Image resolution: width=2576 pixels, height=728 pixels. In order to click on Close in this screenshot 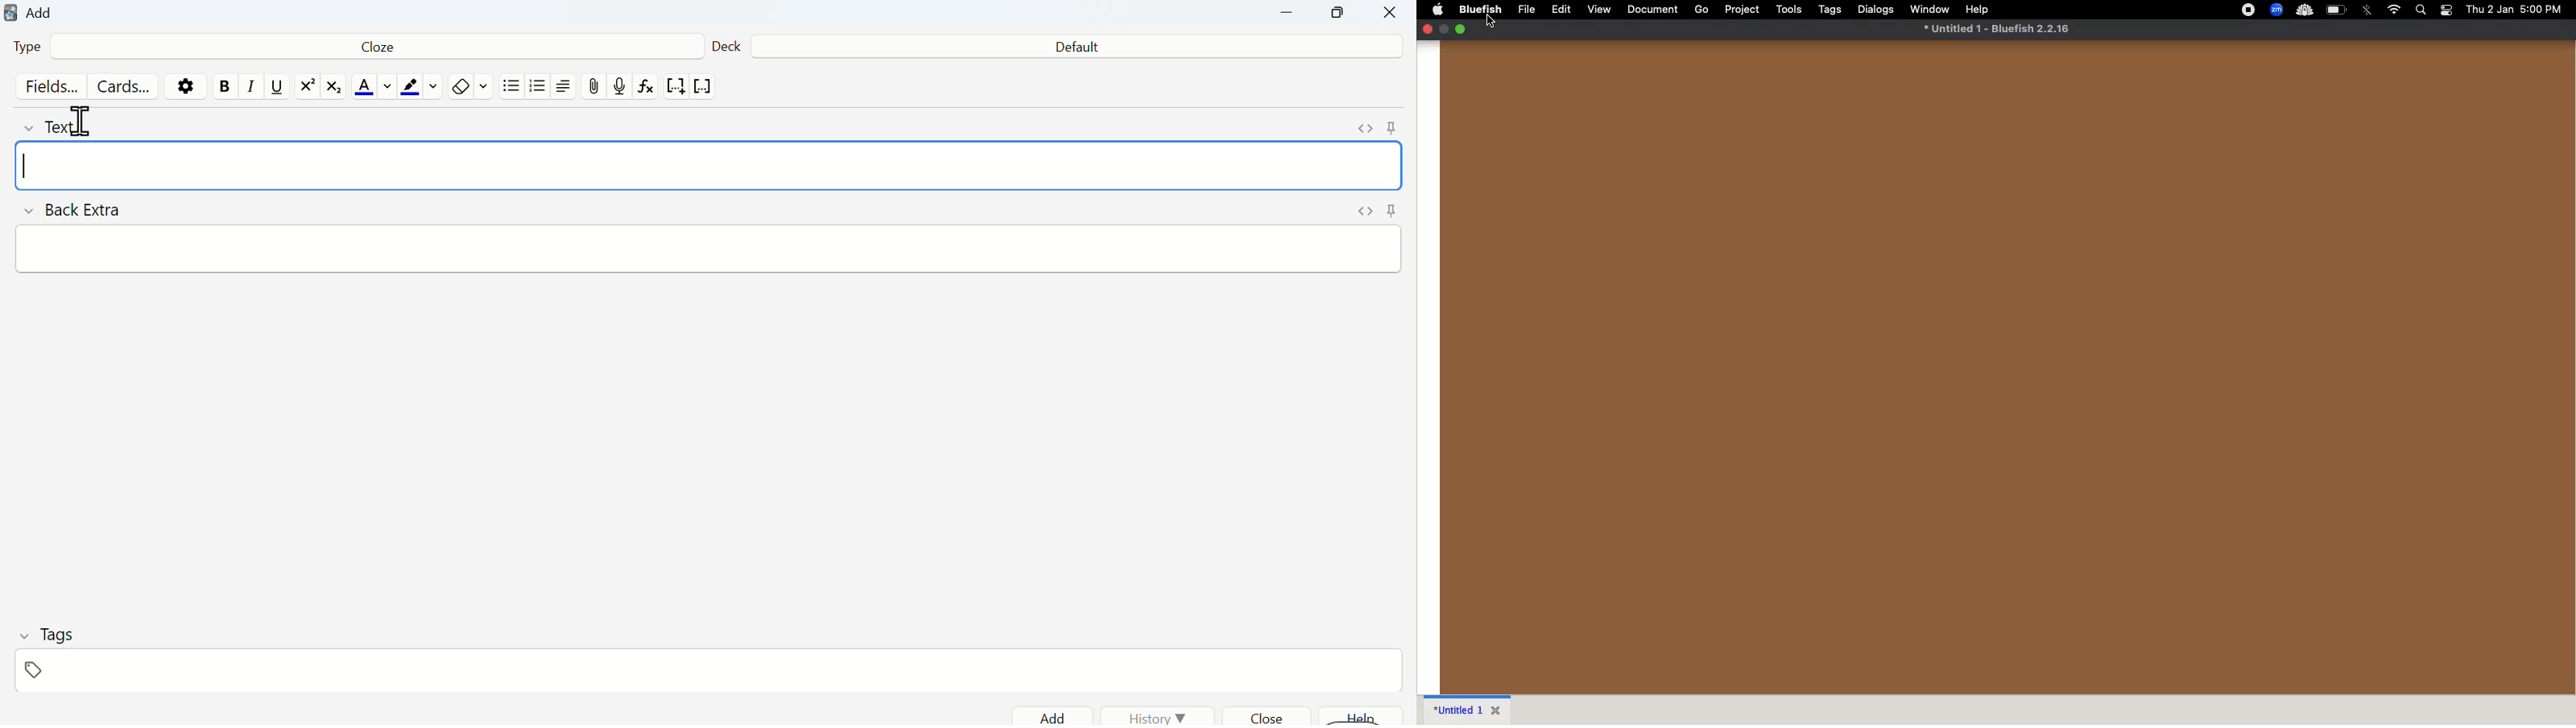, I will do `click(1389, 15)`.